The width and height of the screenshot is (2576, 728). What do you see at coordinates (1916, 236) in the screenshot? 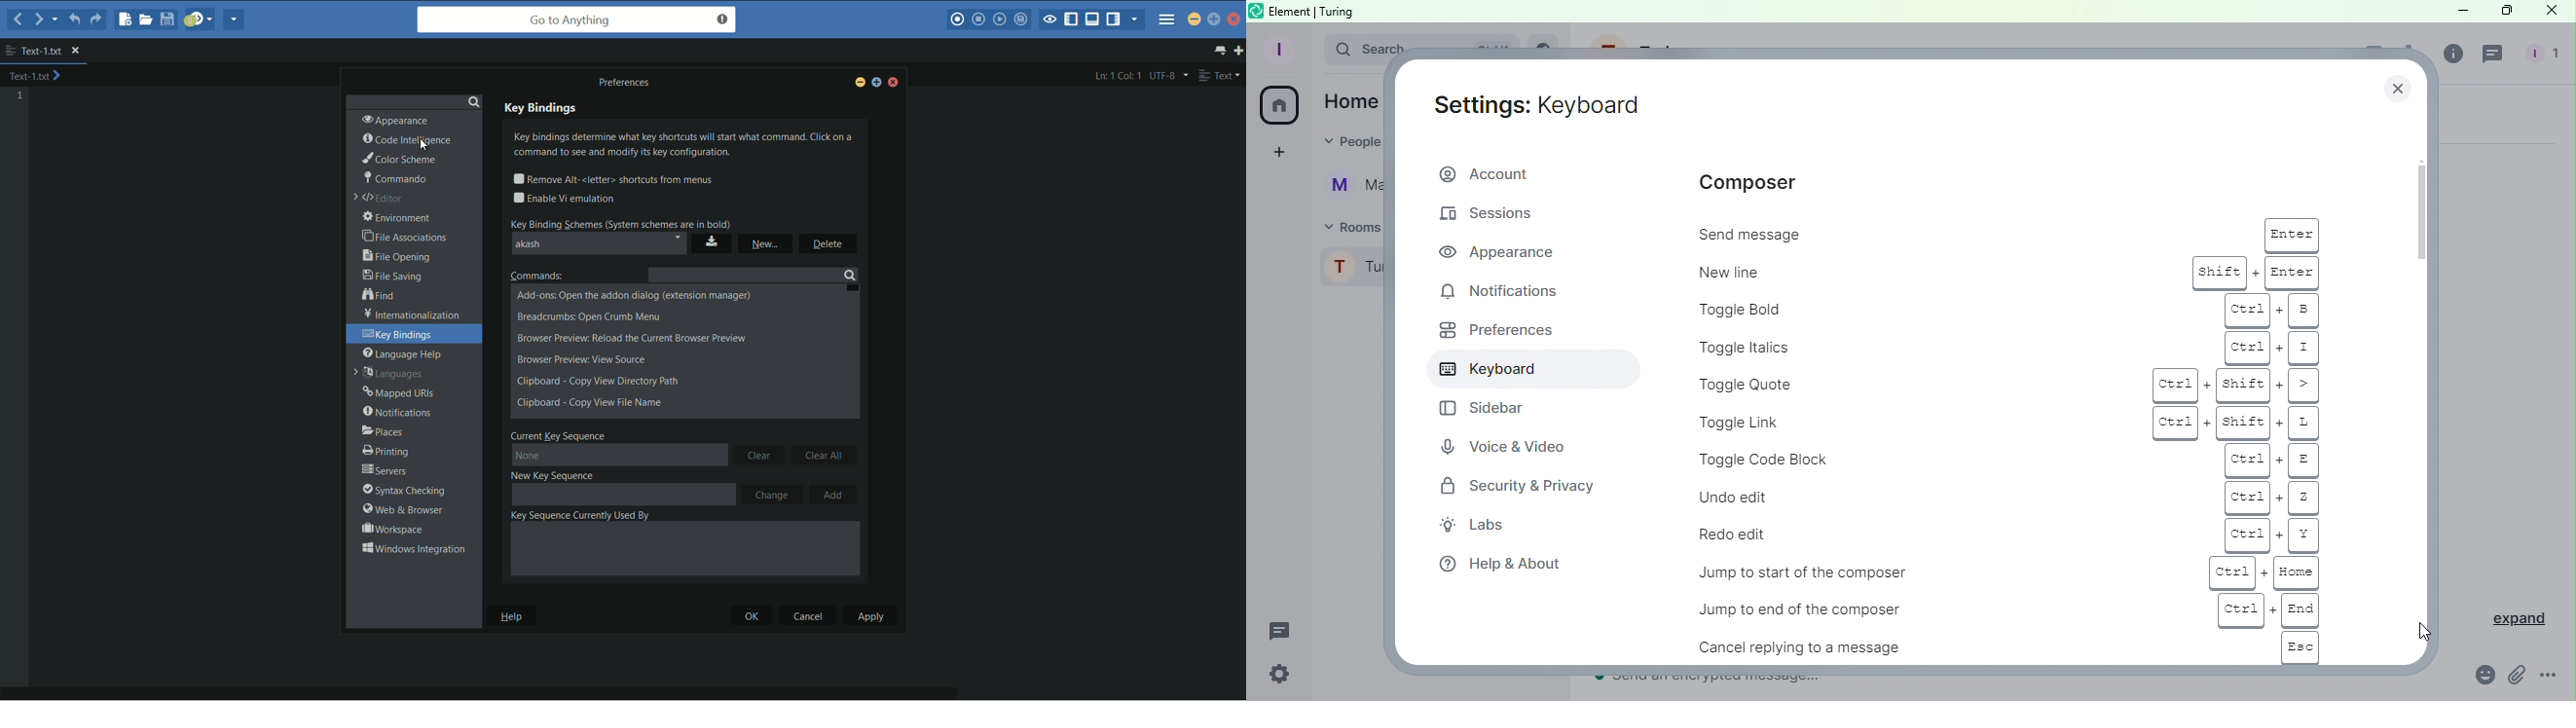
I see `Send message ` at bounding box center [1916, 236].